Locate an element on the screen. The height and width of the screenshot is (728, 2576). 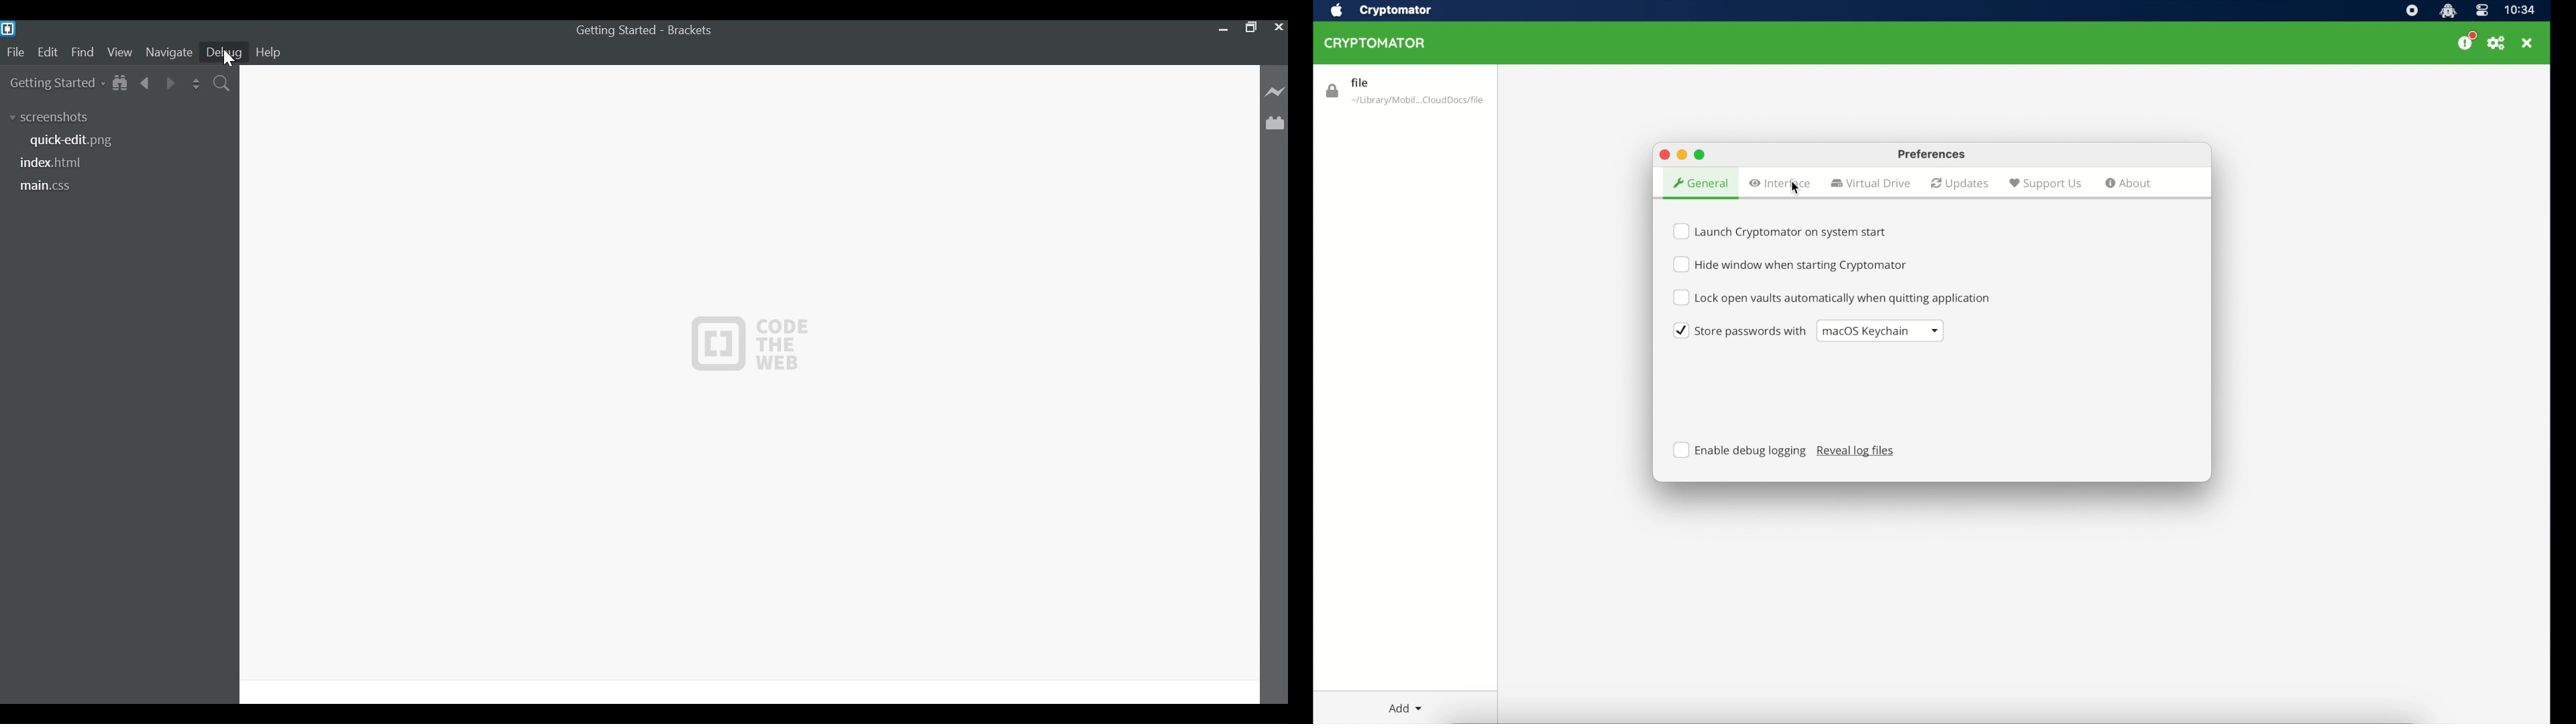
quick-edit.png is located at coordinates (76, 141).